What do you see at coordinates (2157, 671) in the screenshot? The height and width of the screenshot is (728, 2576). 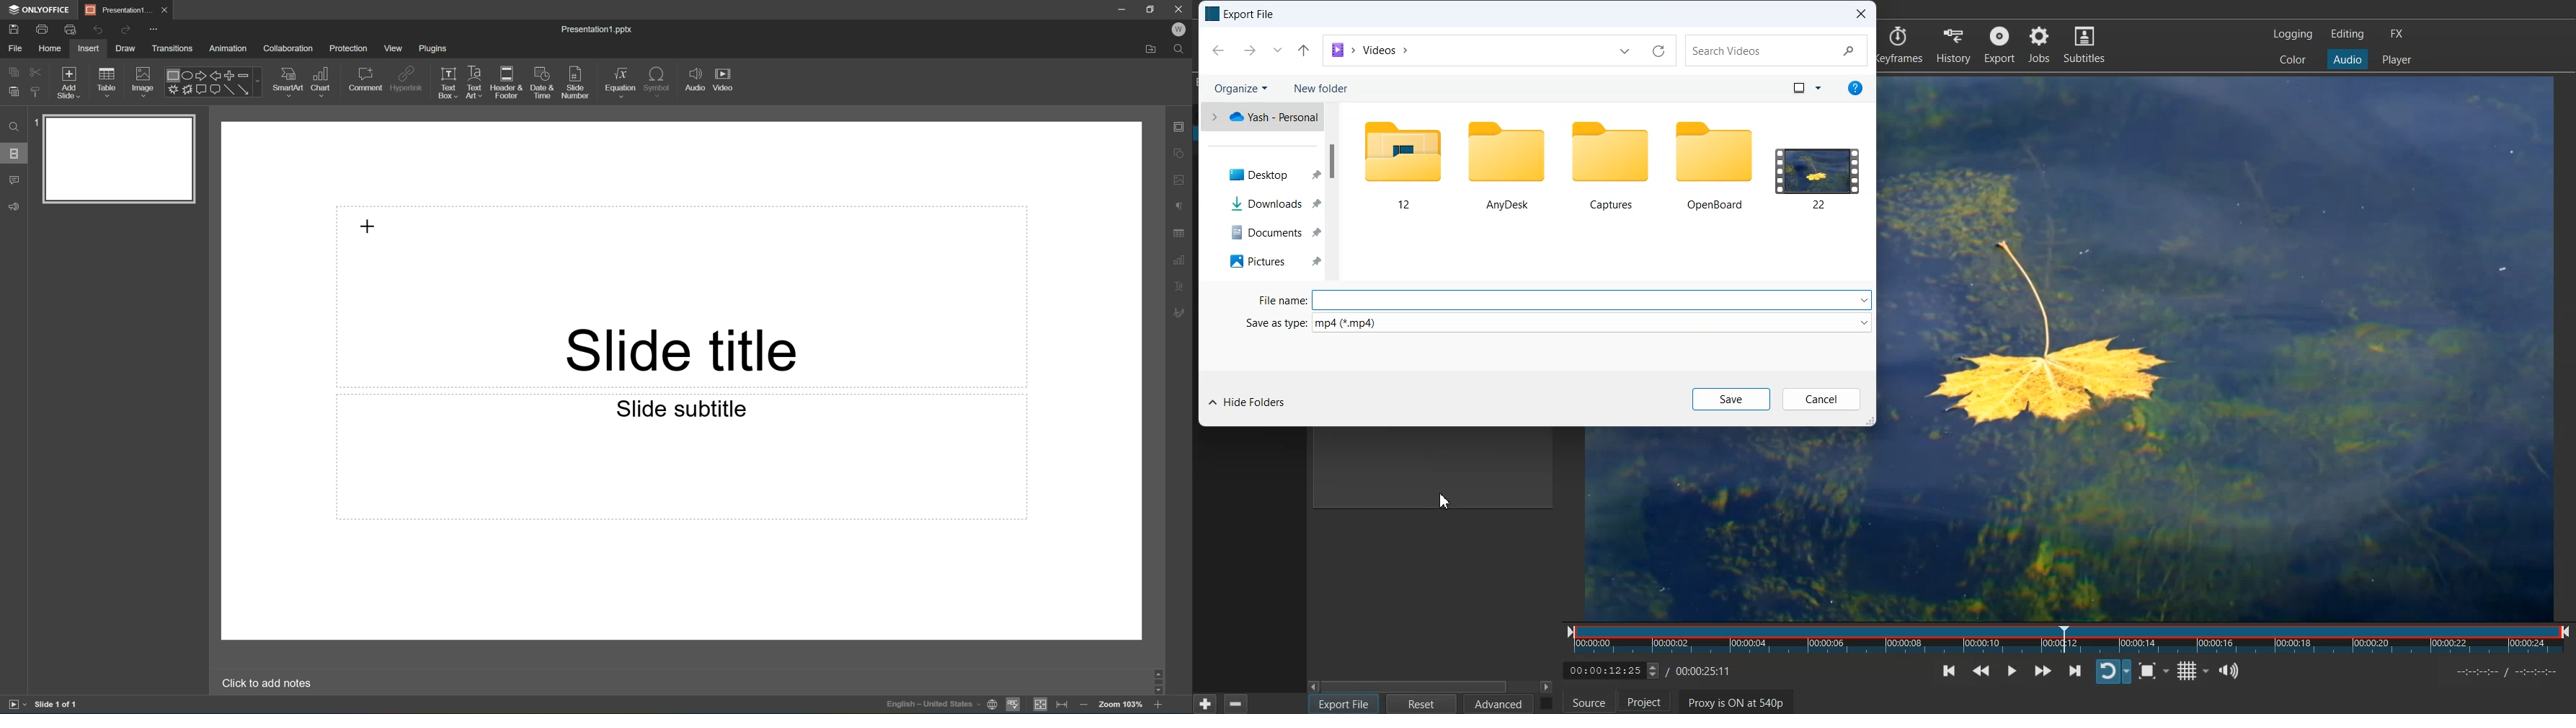 I see `Toggle Zoom` at bounding box center [2157, 671].